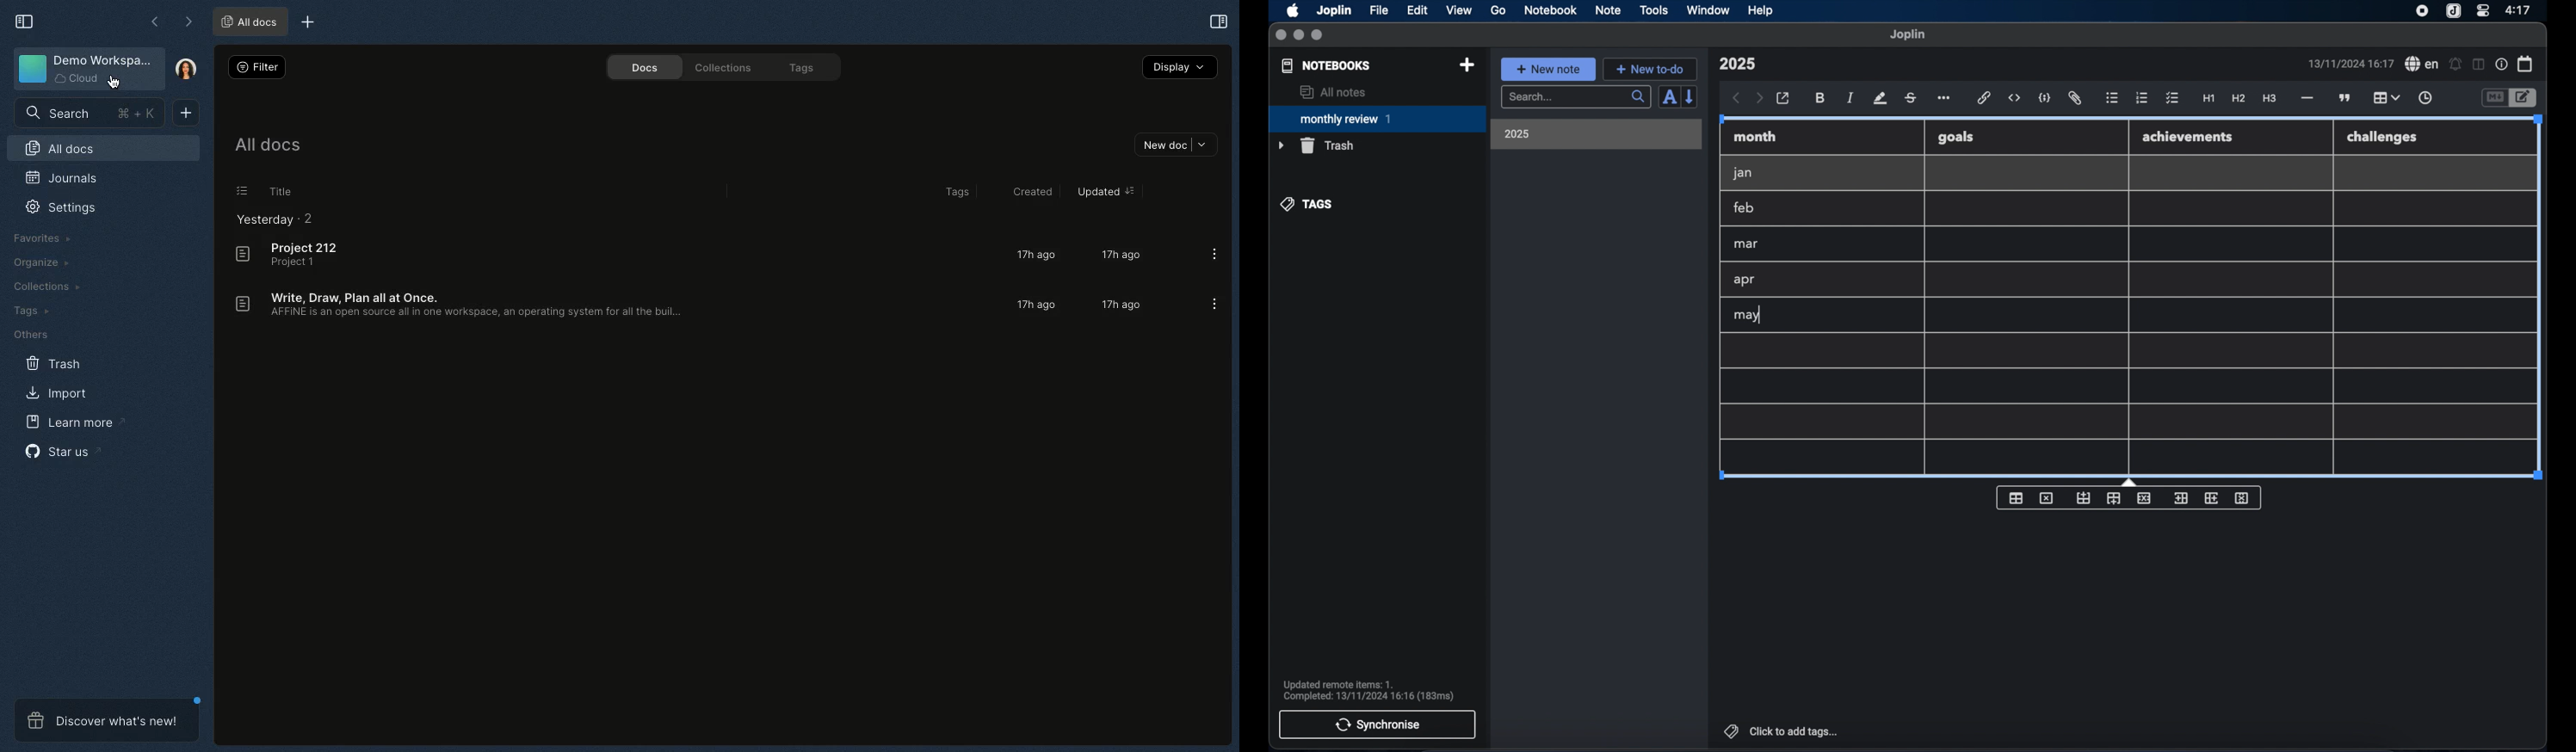  Describe the element at coordinates (1985, 97) in the screenshot. I see `hyperlink` at that location.